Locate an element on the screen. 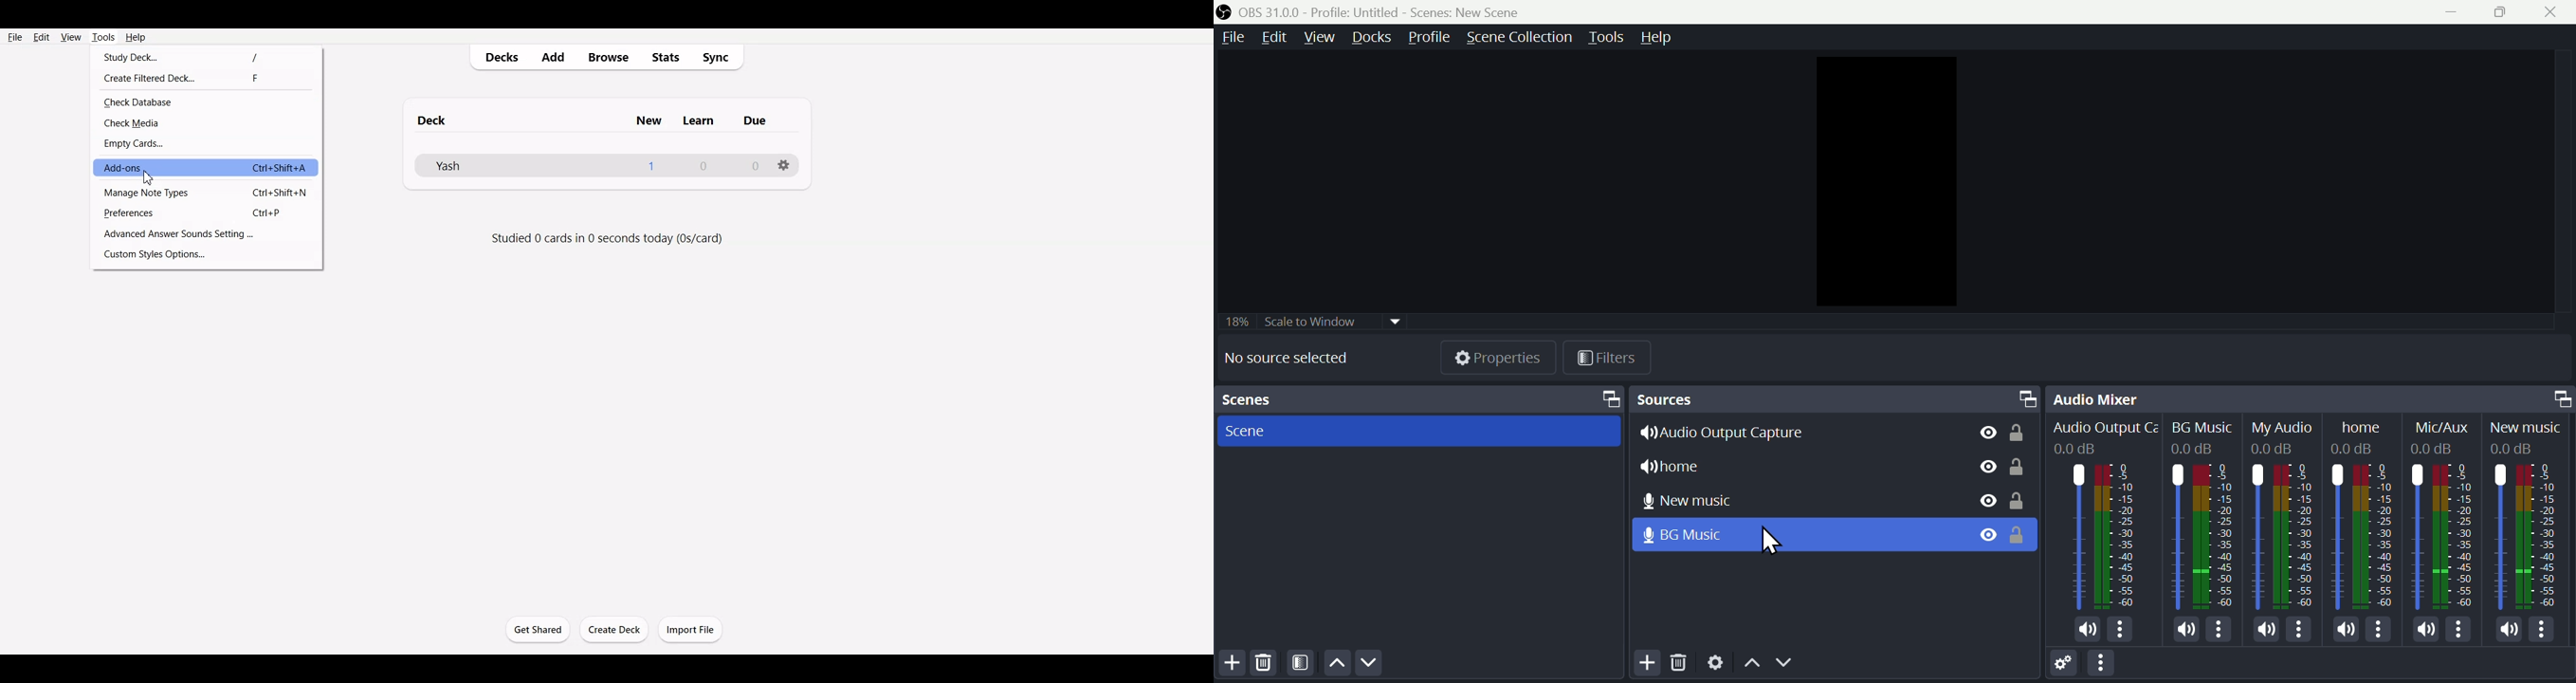 The image size is (2576, 700). home is located at coordinates (1695, 465).